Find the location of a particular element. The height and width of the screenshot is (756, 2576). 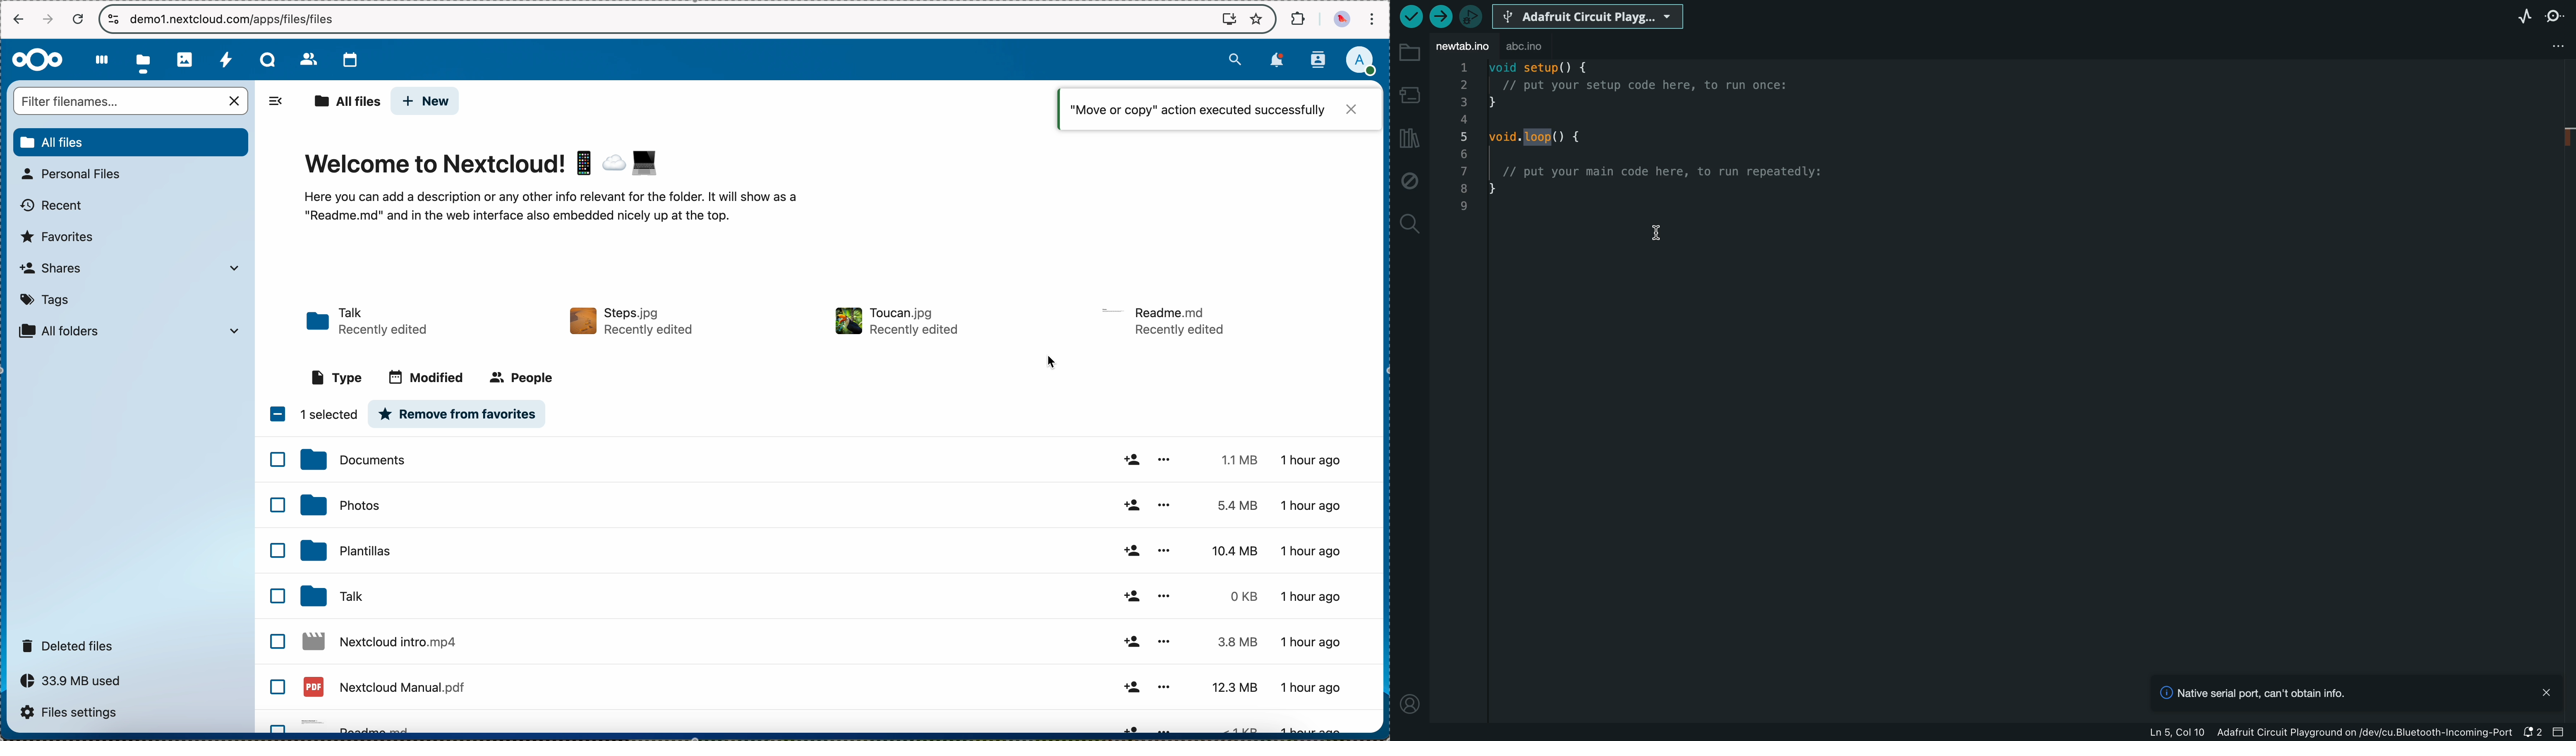

files settings is located at coordinates (72, 713).